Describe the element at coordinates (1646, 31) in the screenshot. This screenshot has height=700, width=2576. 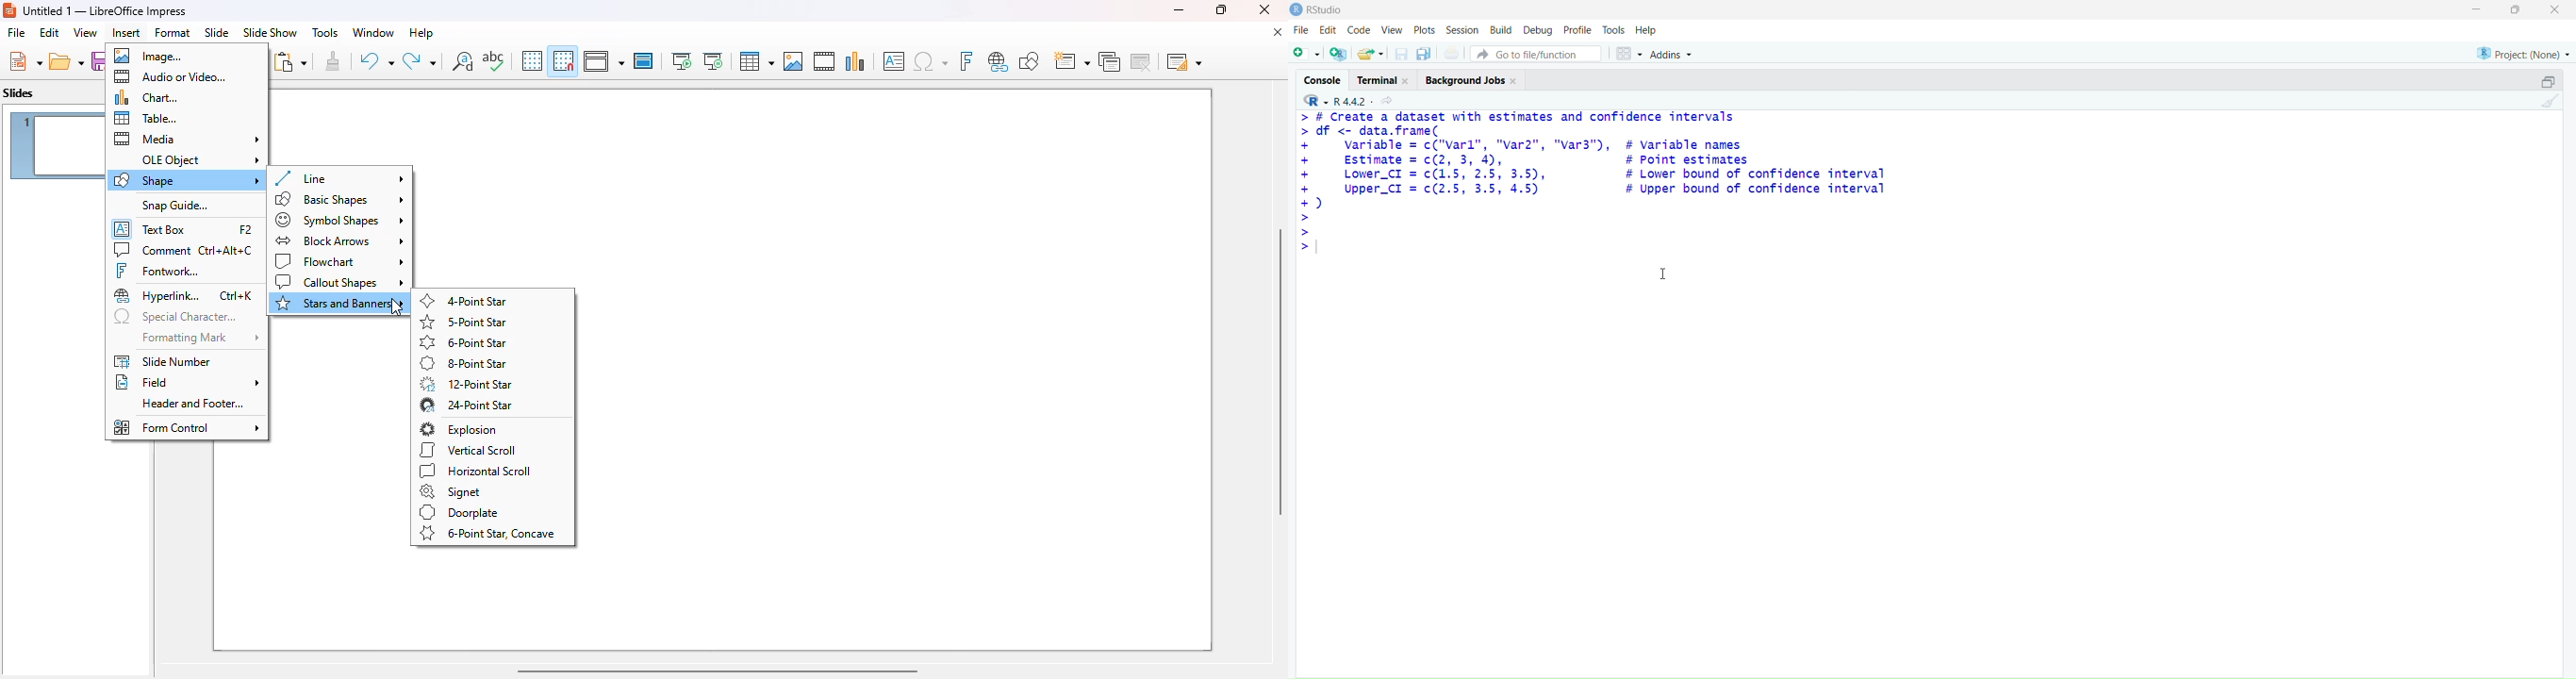
I see `Help` at that location.